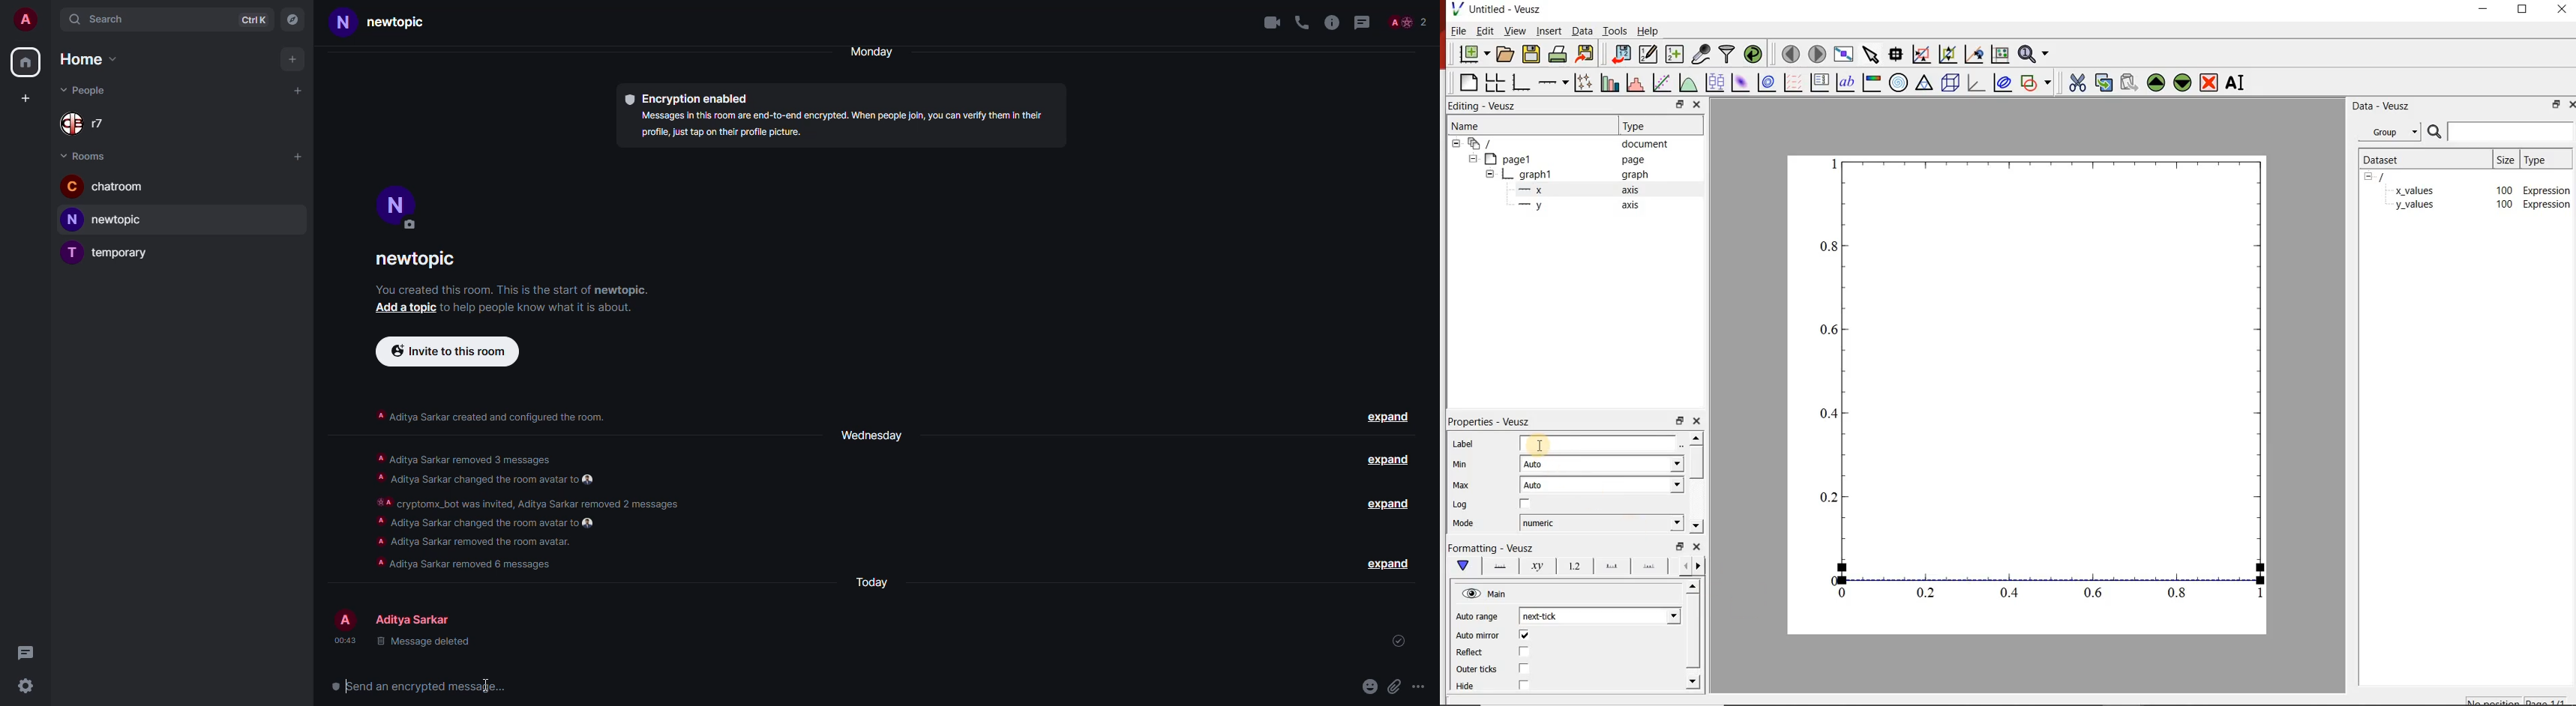 This screenshot has height=728, width=2576. What do you see at coordinates (2548, 205) in the screenshot?
I see `Expression` at bounding box center [2548, 205].